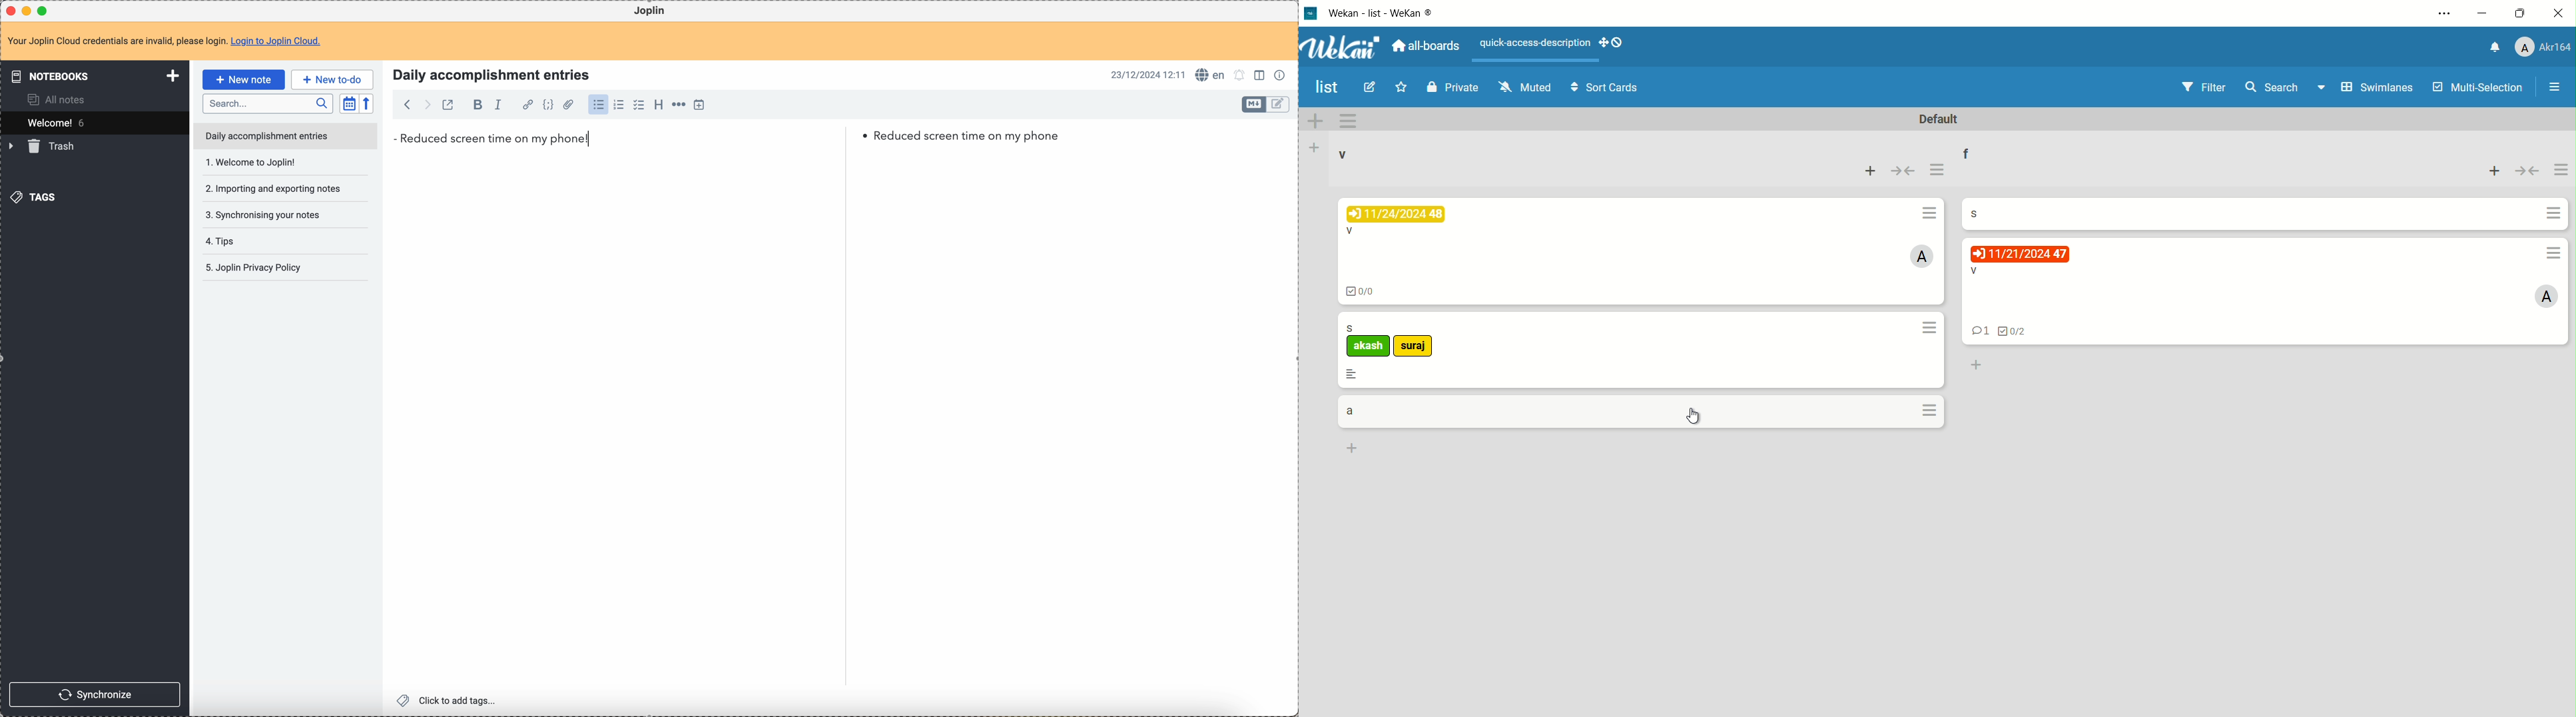 This screenshot has height=728, width=2576. Describe the element at coordinates (272, 162) in the screenshot. I see `importing and exporting notes` at that location.